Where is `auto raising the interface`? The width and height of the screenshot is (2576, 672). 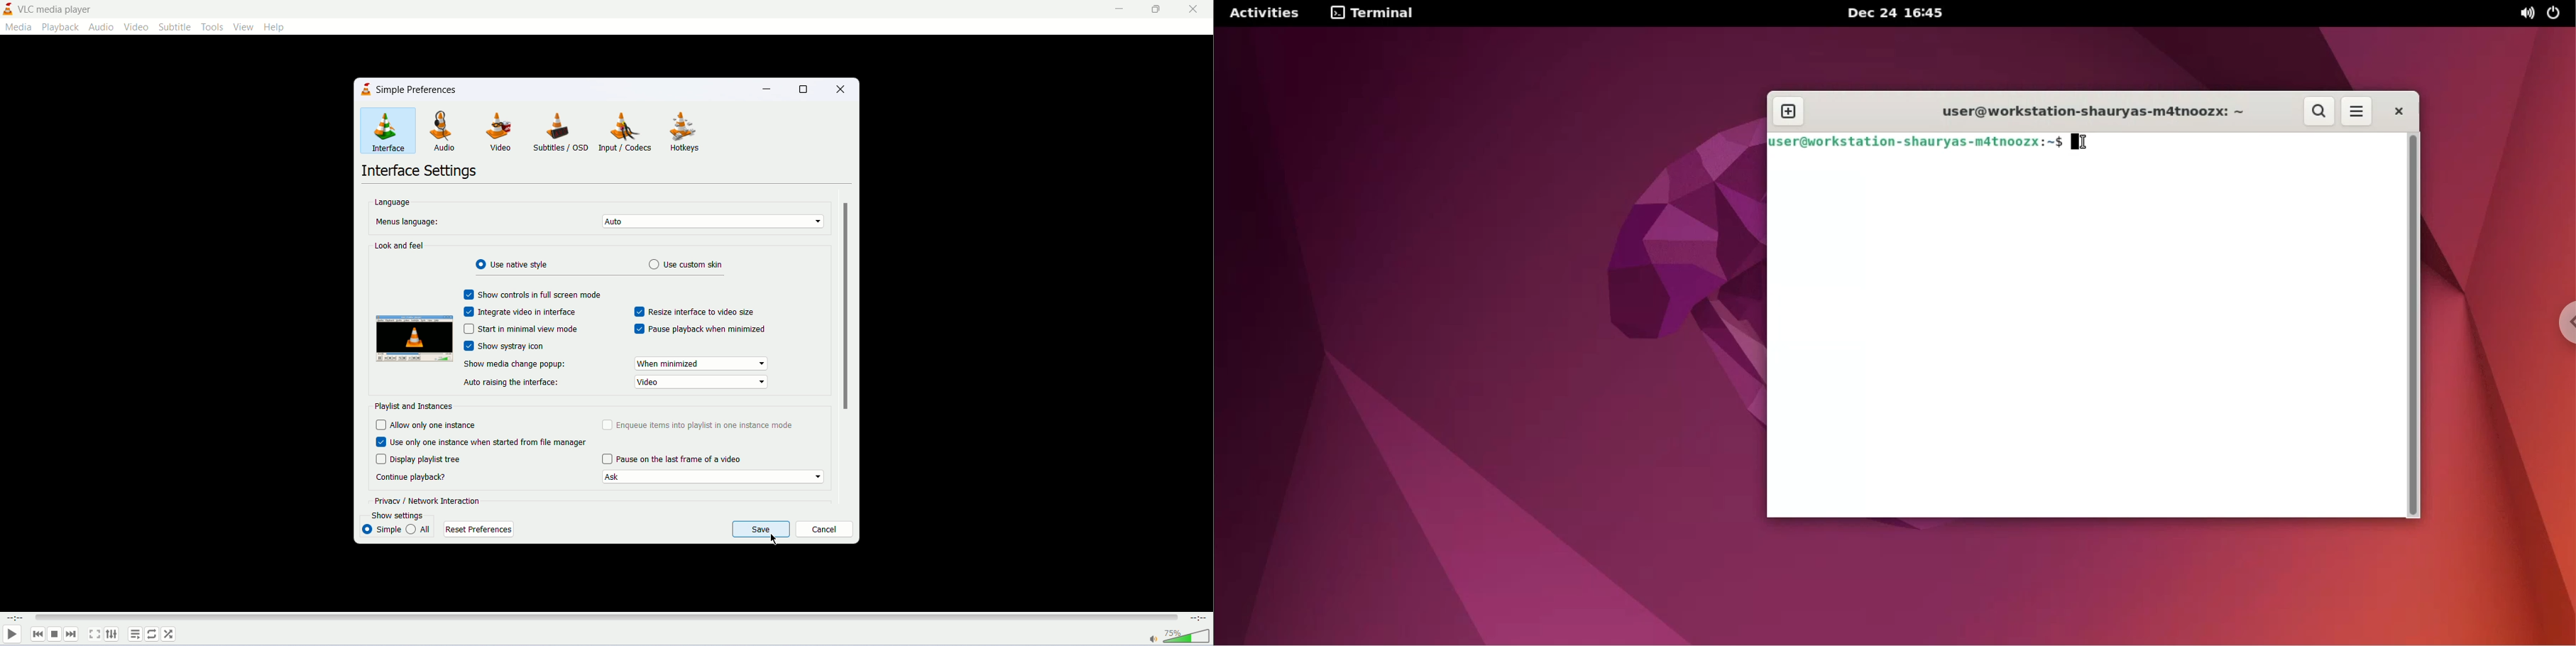 auto raising the interface is located at coordinates (513, 381).